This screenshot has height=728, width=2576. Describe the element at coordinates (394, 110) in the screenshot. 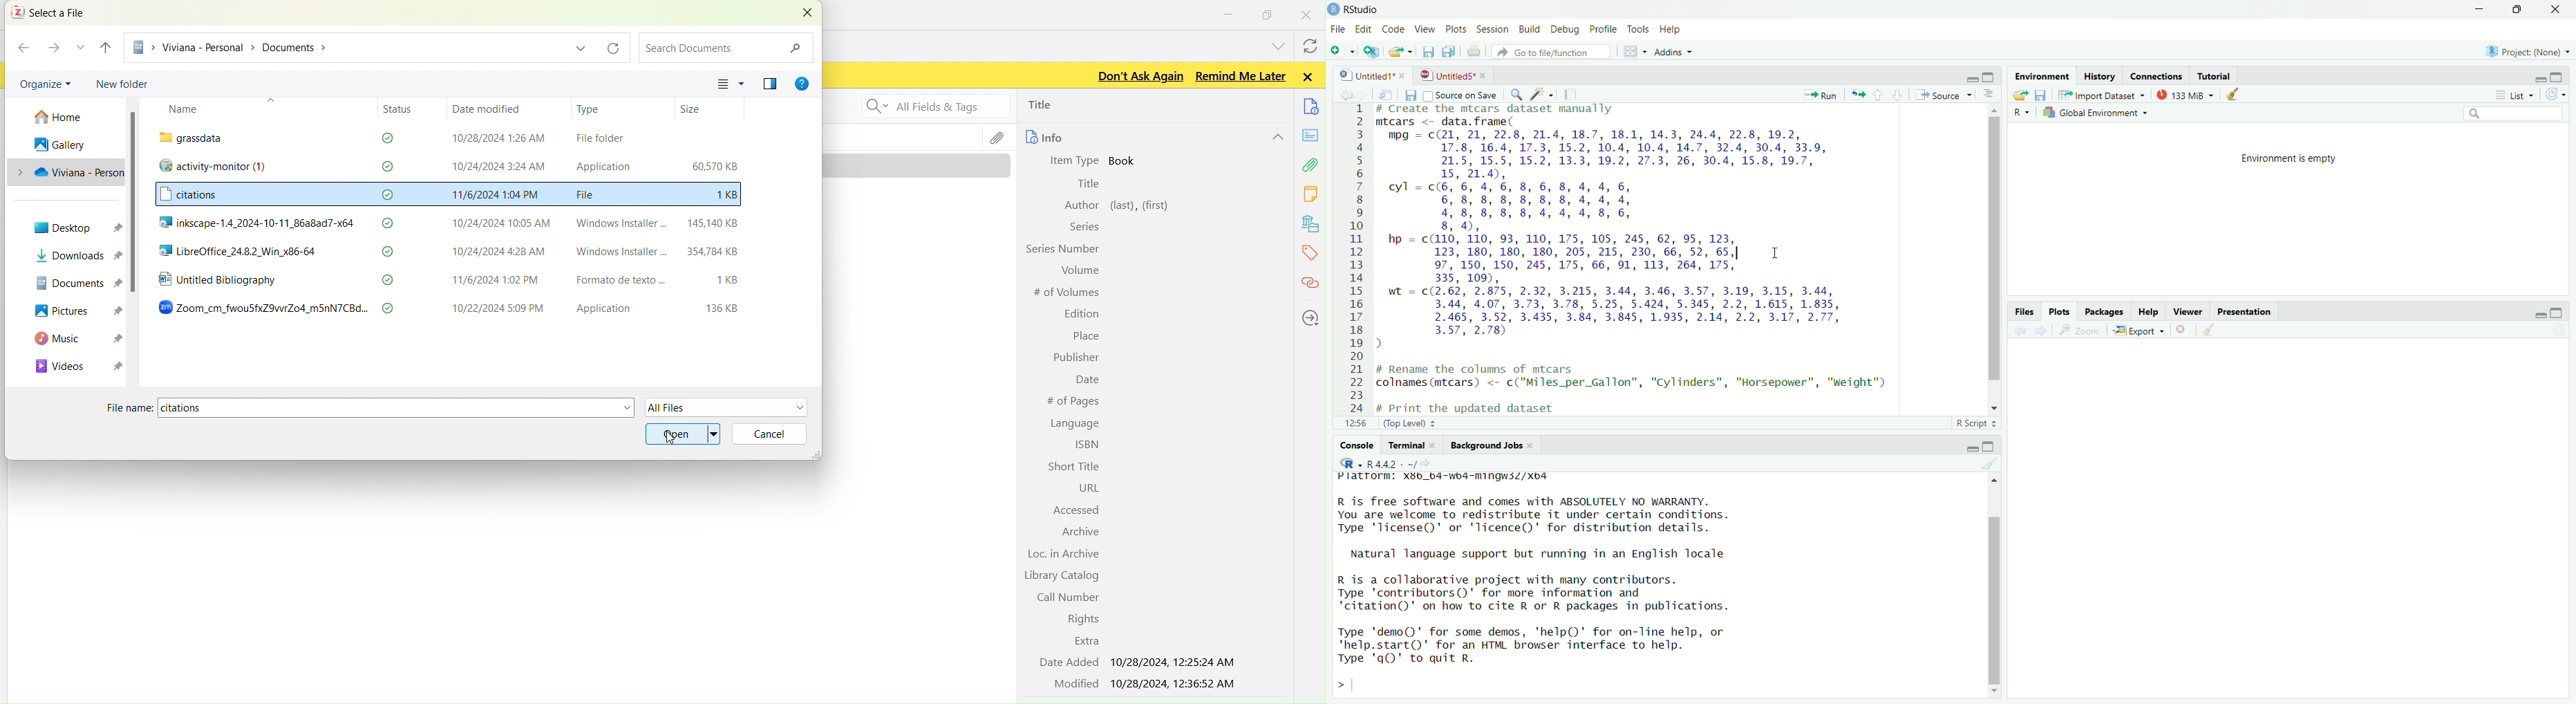

I see `Status` at that location.